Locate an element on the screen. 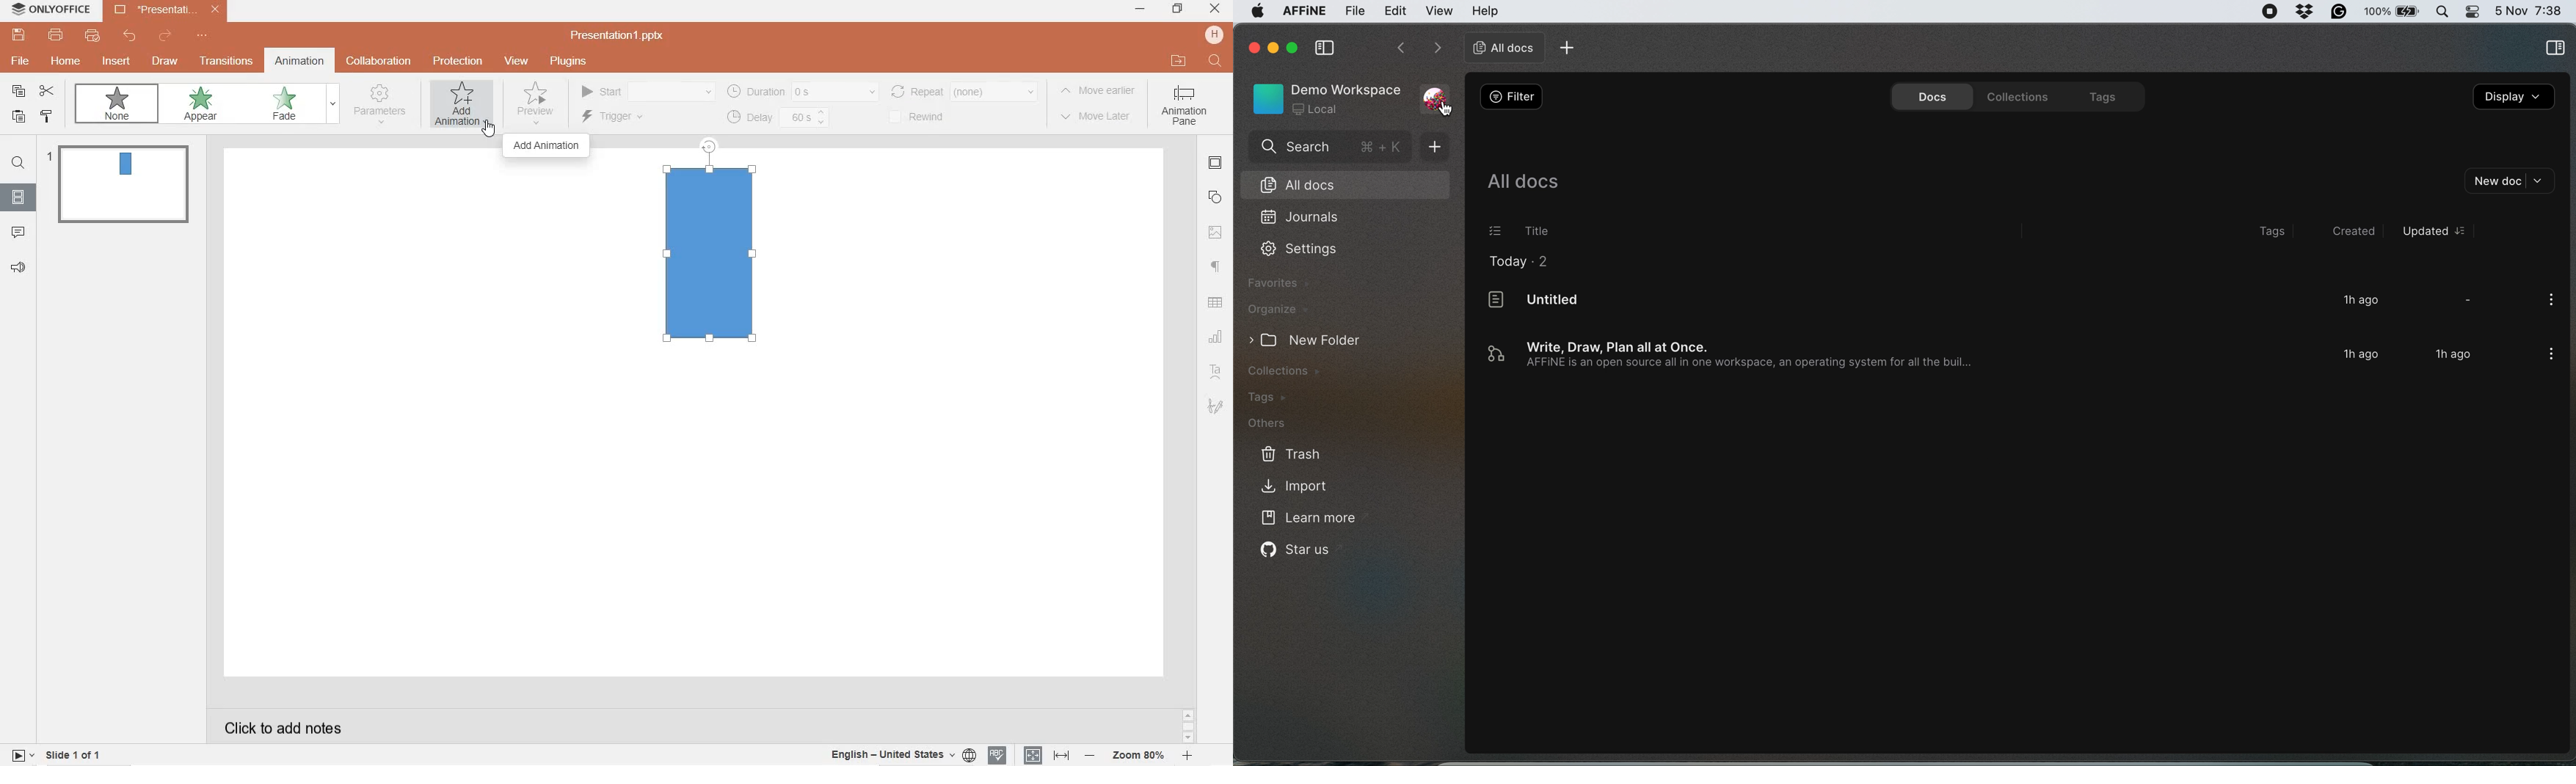 The width and height of the screenshot is (2576, 784). repeat is located at coordinates (967, 91).